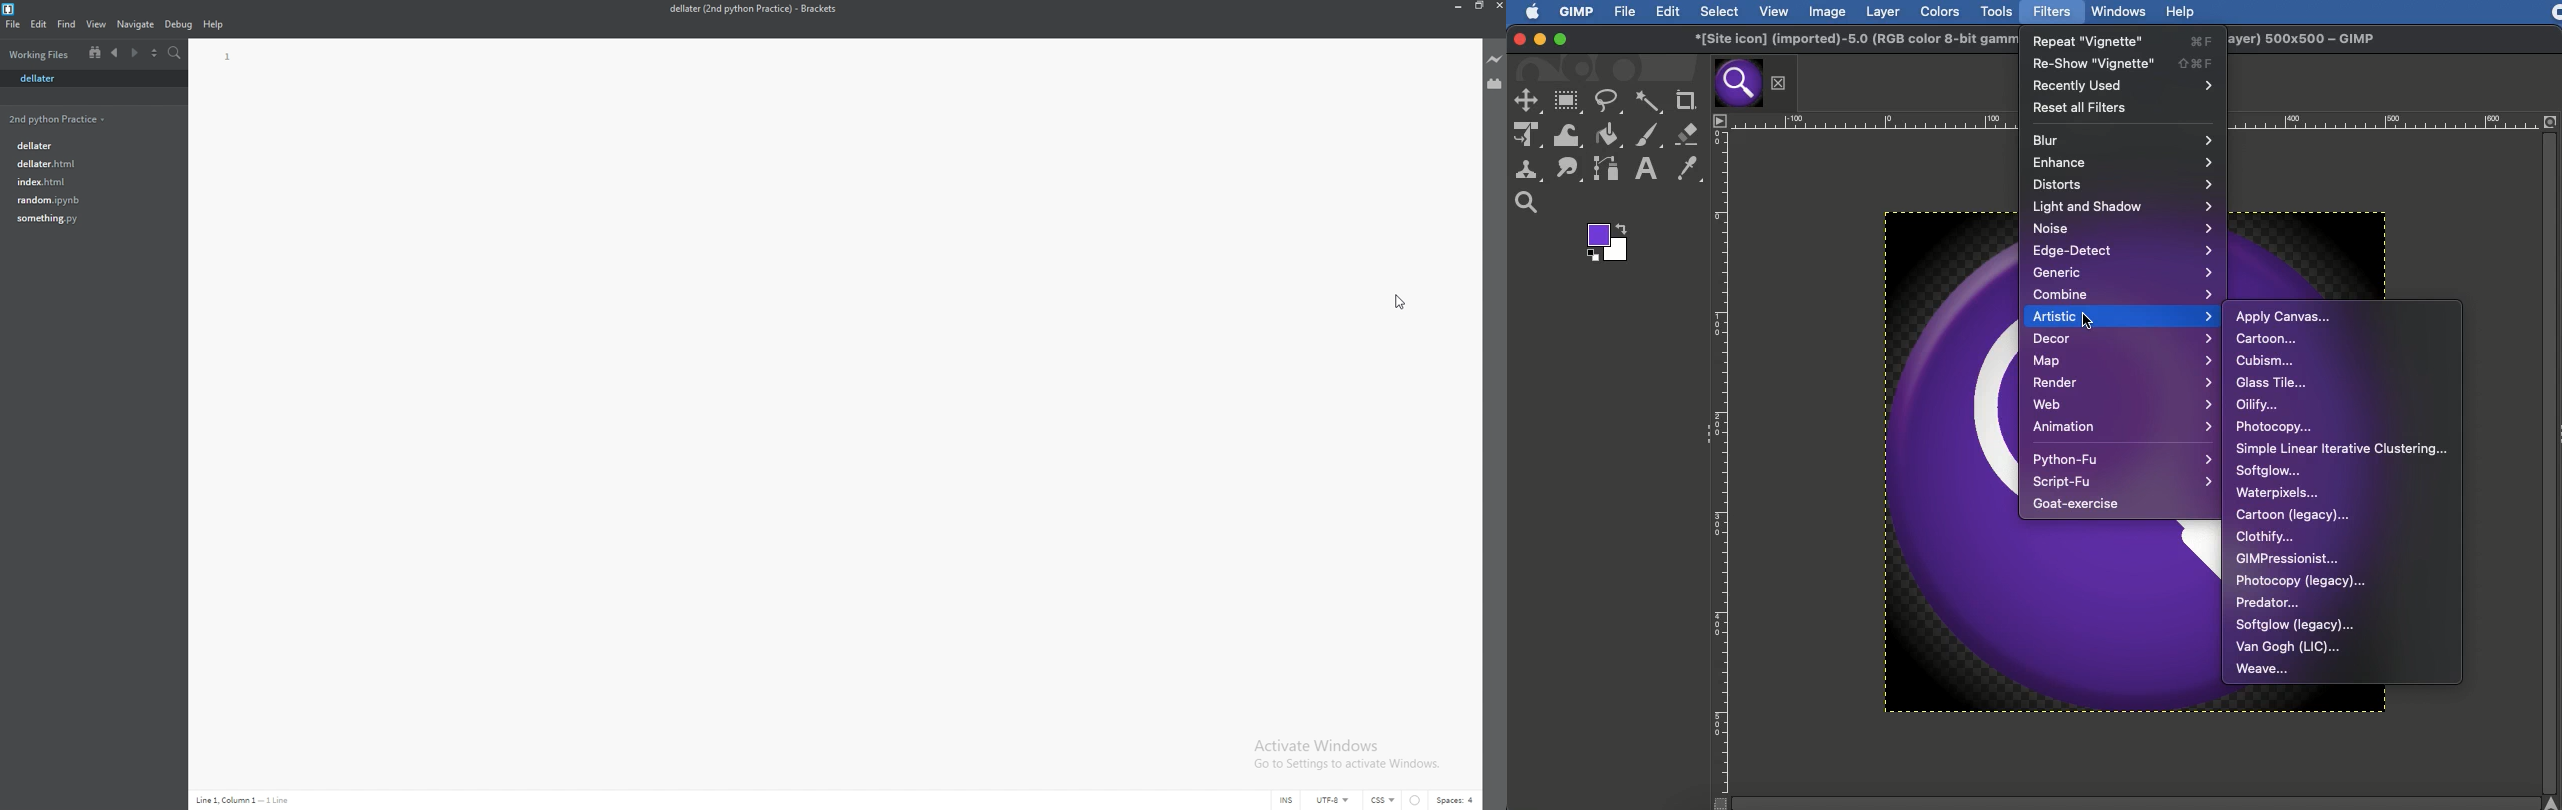 This screenshot has width=2576, height=812. What do you see at coordinates (1607, 136) in the screenshot?
I see `Fill color` at bounding box center [1607, 136].